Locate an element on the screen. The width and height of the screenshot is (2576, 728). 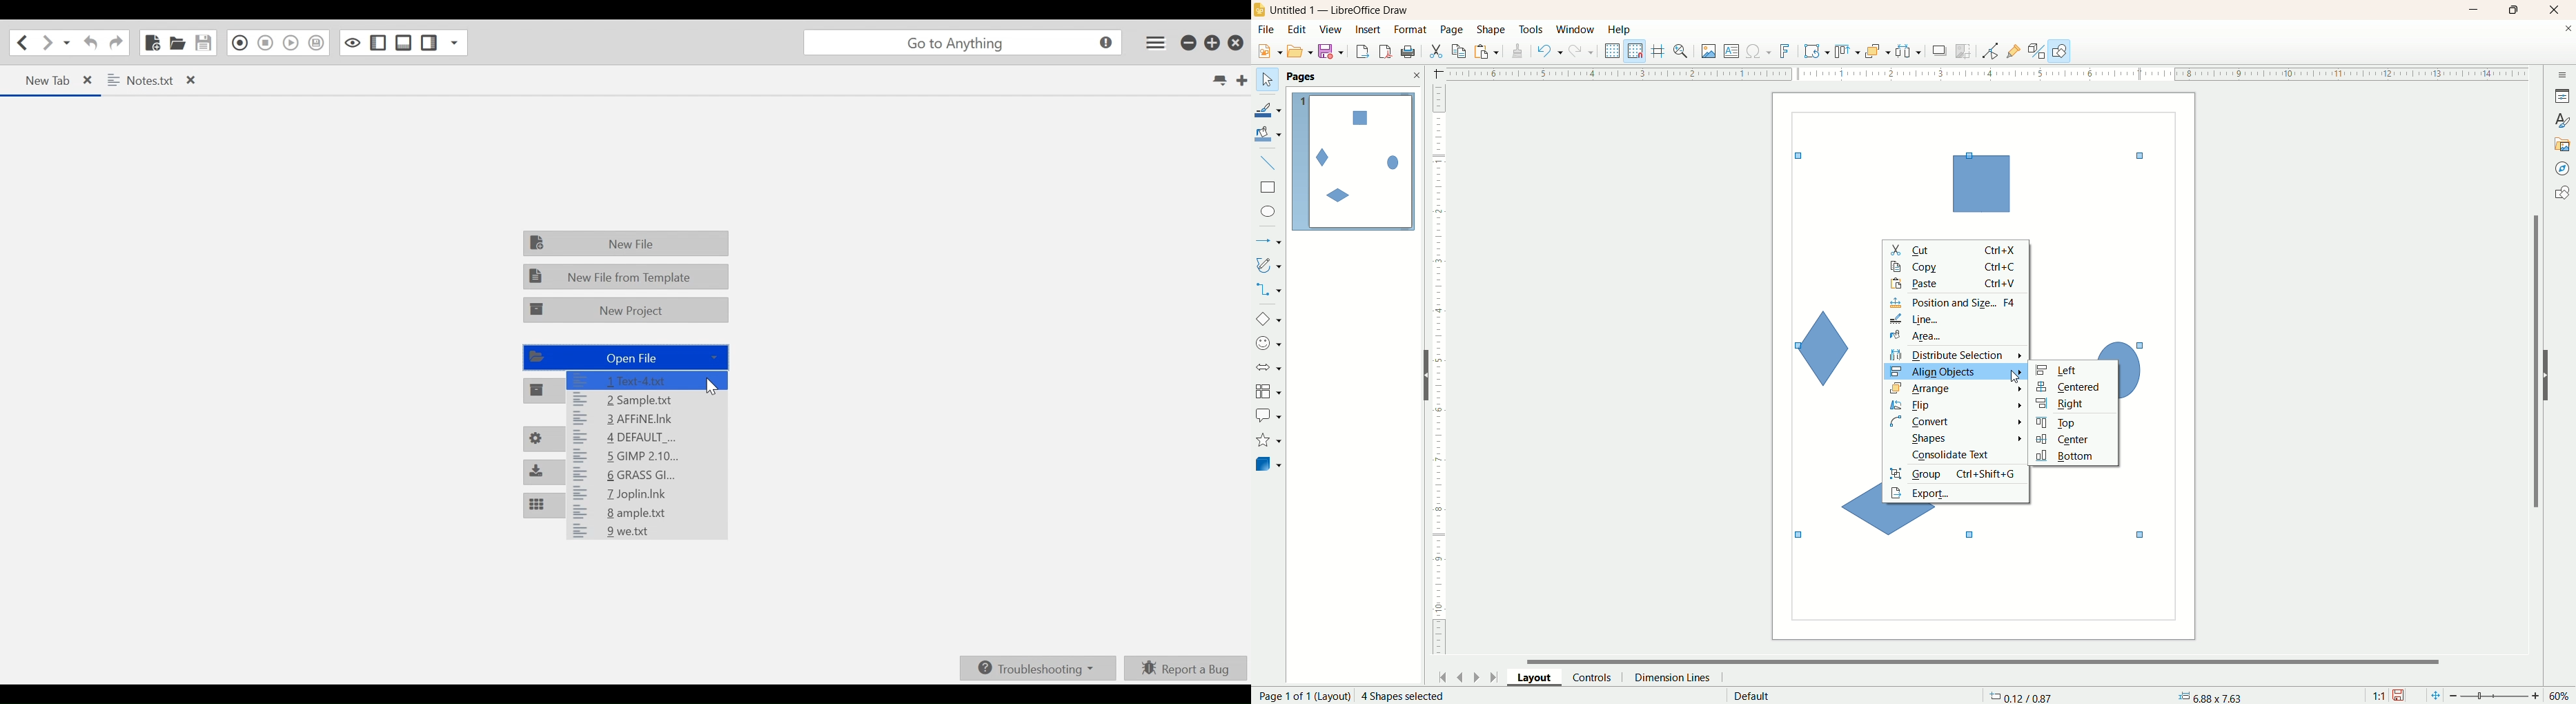
export as PDF is located at coordinates (1410, 52).